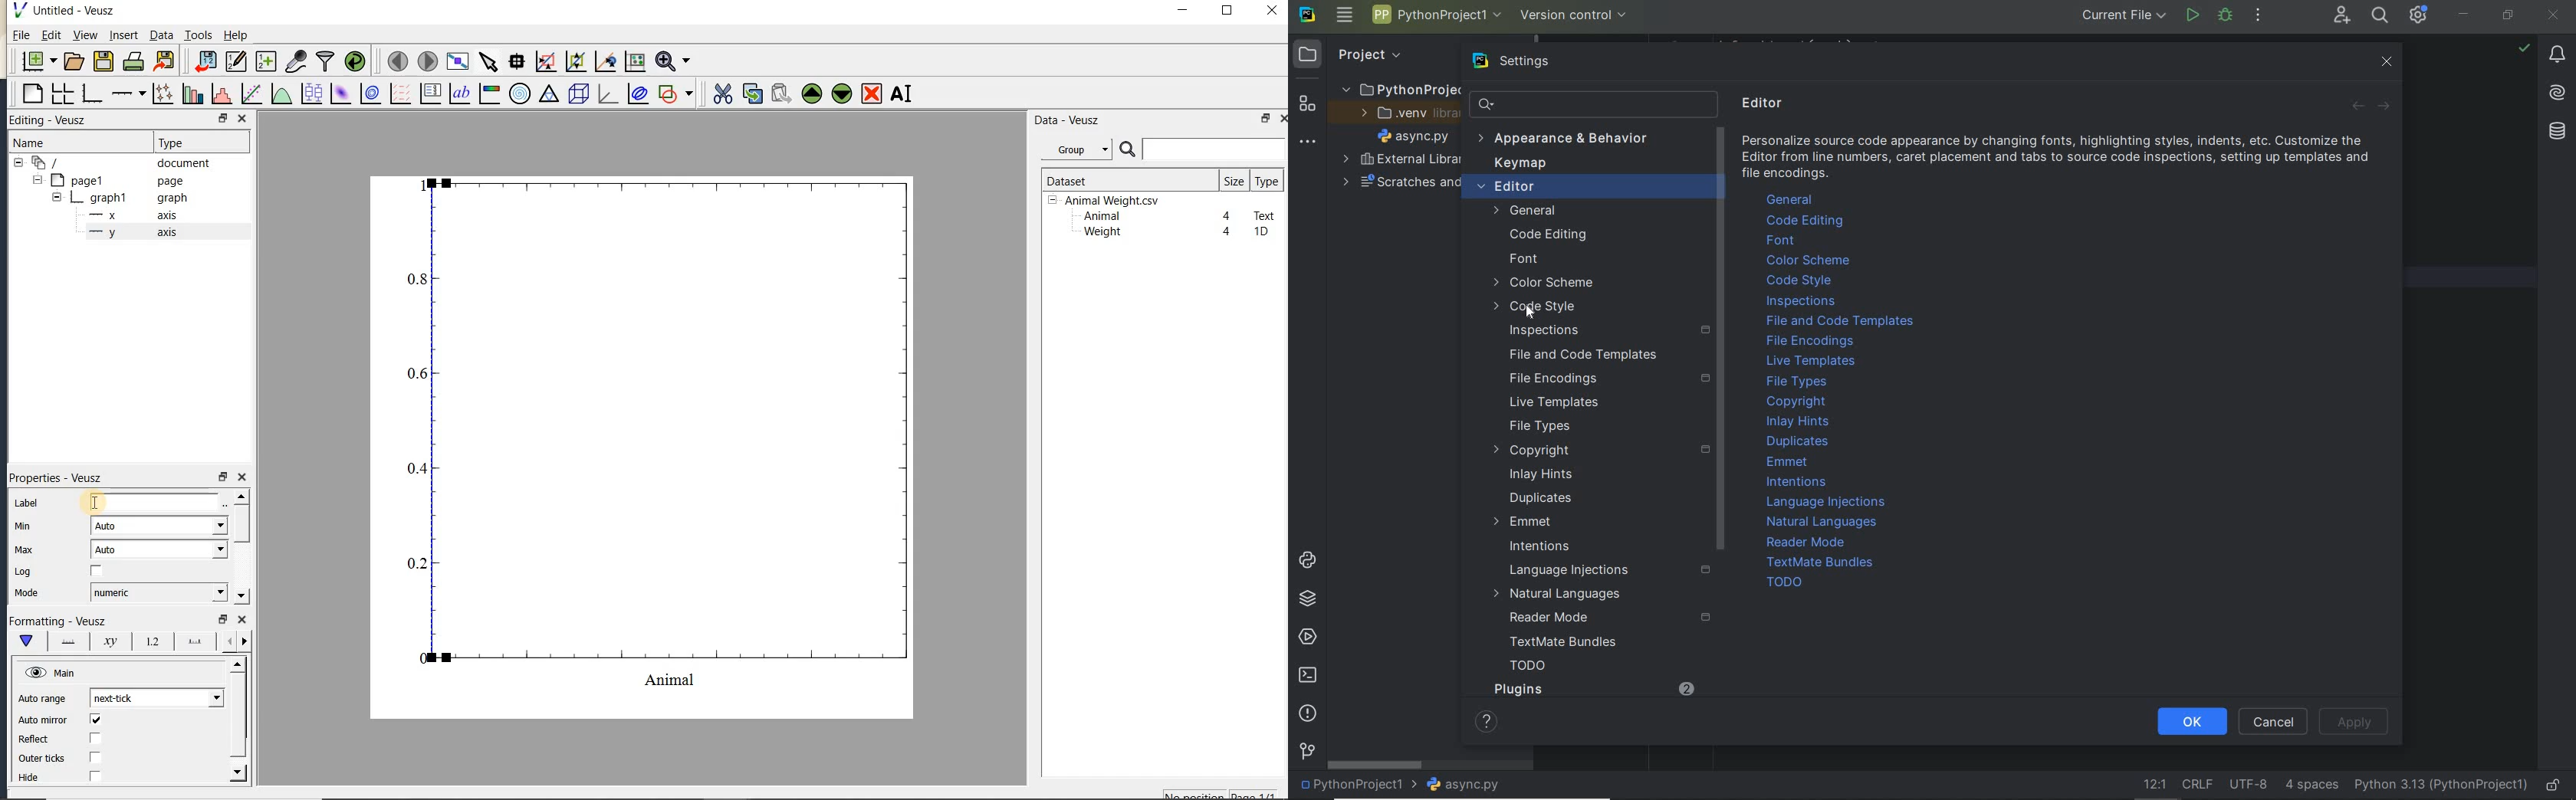 Image resolution: width=2576 pixels, height=812 pixels. Describe the element at coordinates (1562, 211) in the screenshot. I see `General` at that location.